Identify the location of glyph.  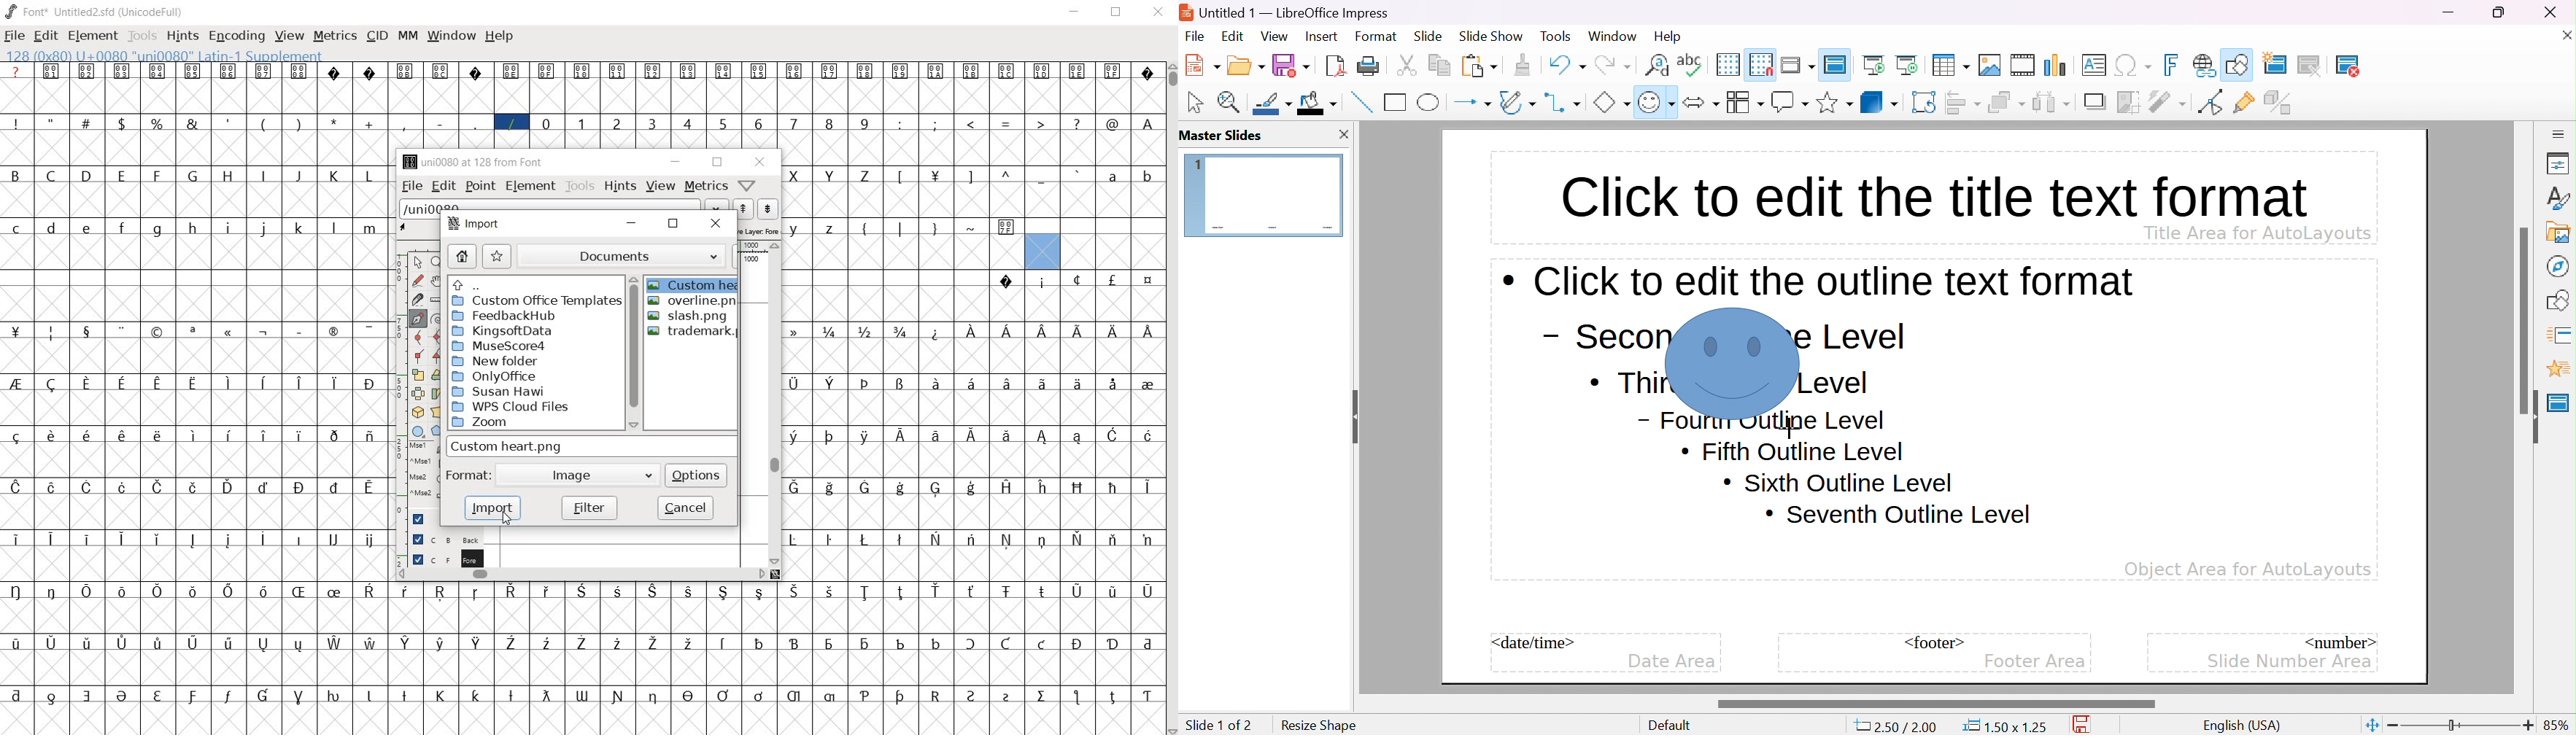
(546, 71).